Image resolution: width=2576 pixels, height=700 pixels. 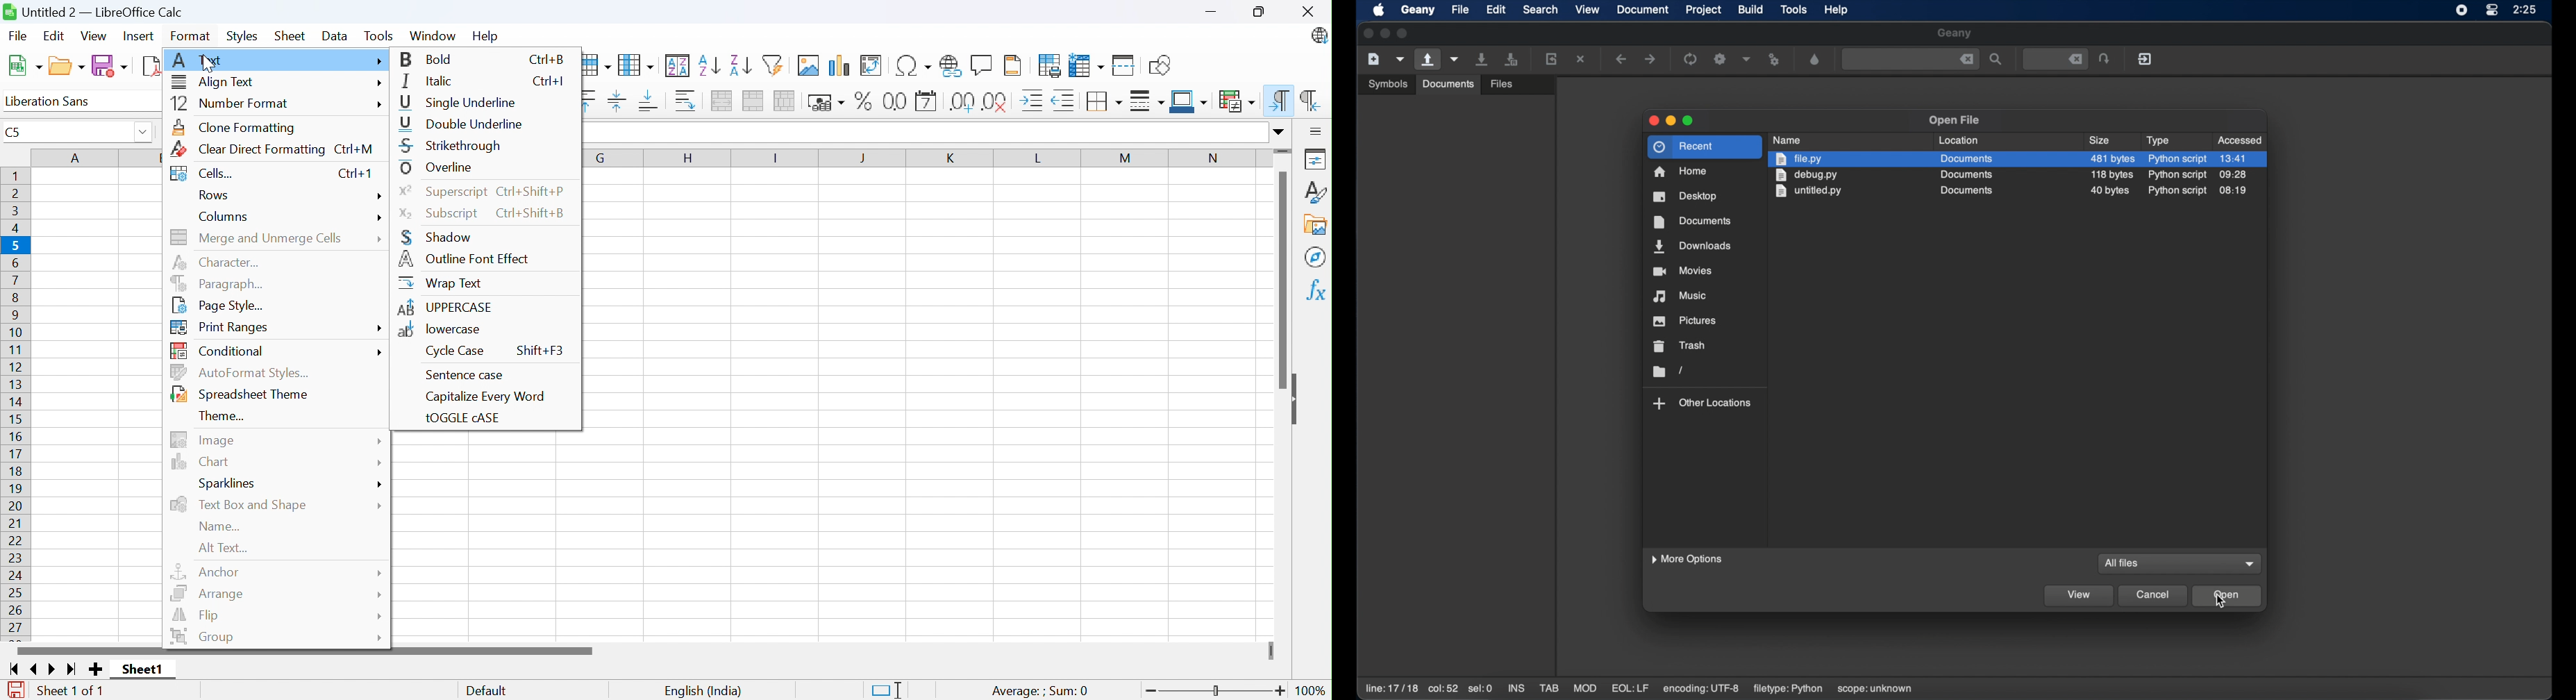 I want to click on Save, so click(x=109, y=65).